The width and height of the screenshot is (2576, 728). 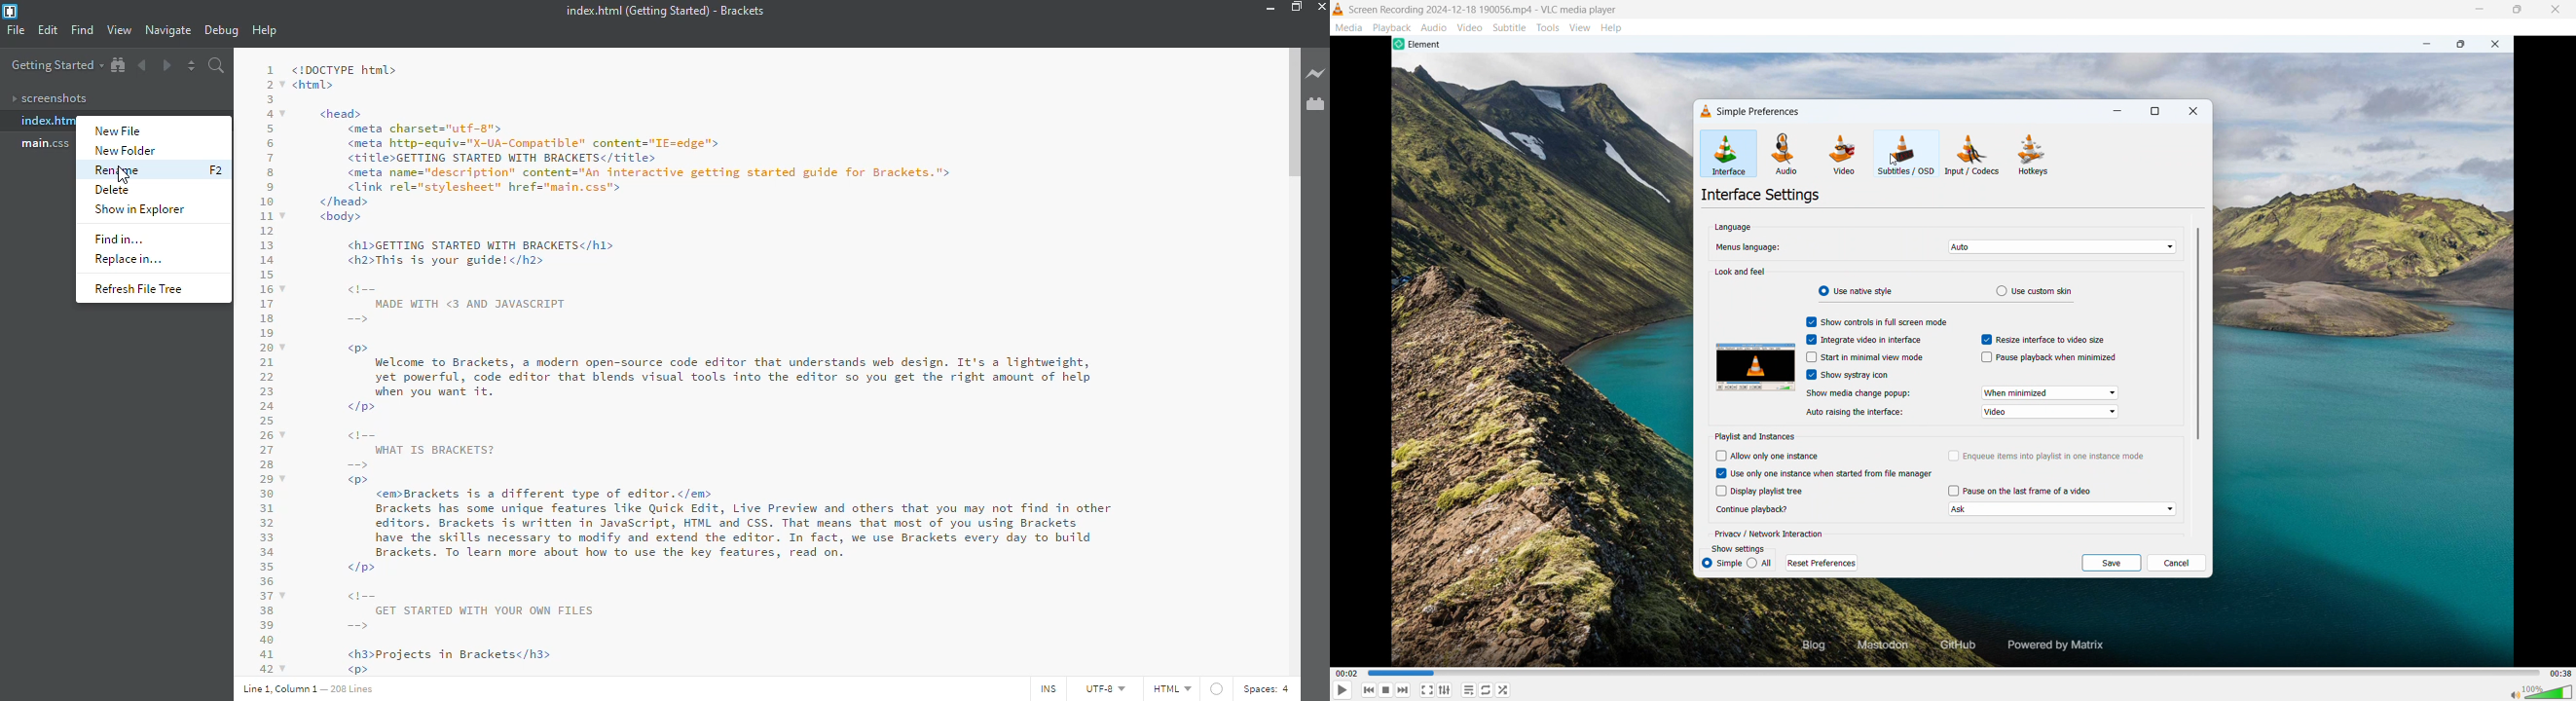 I want to click on Backward or previous media , so click(x=1403, y=690).